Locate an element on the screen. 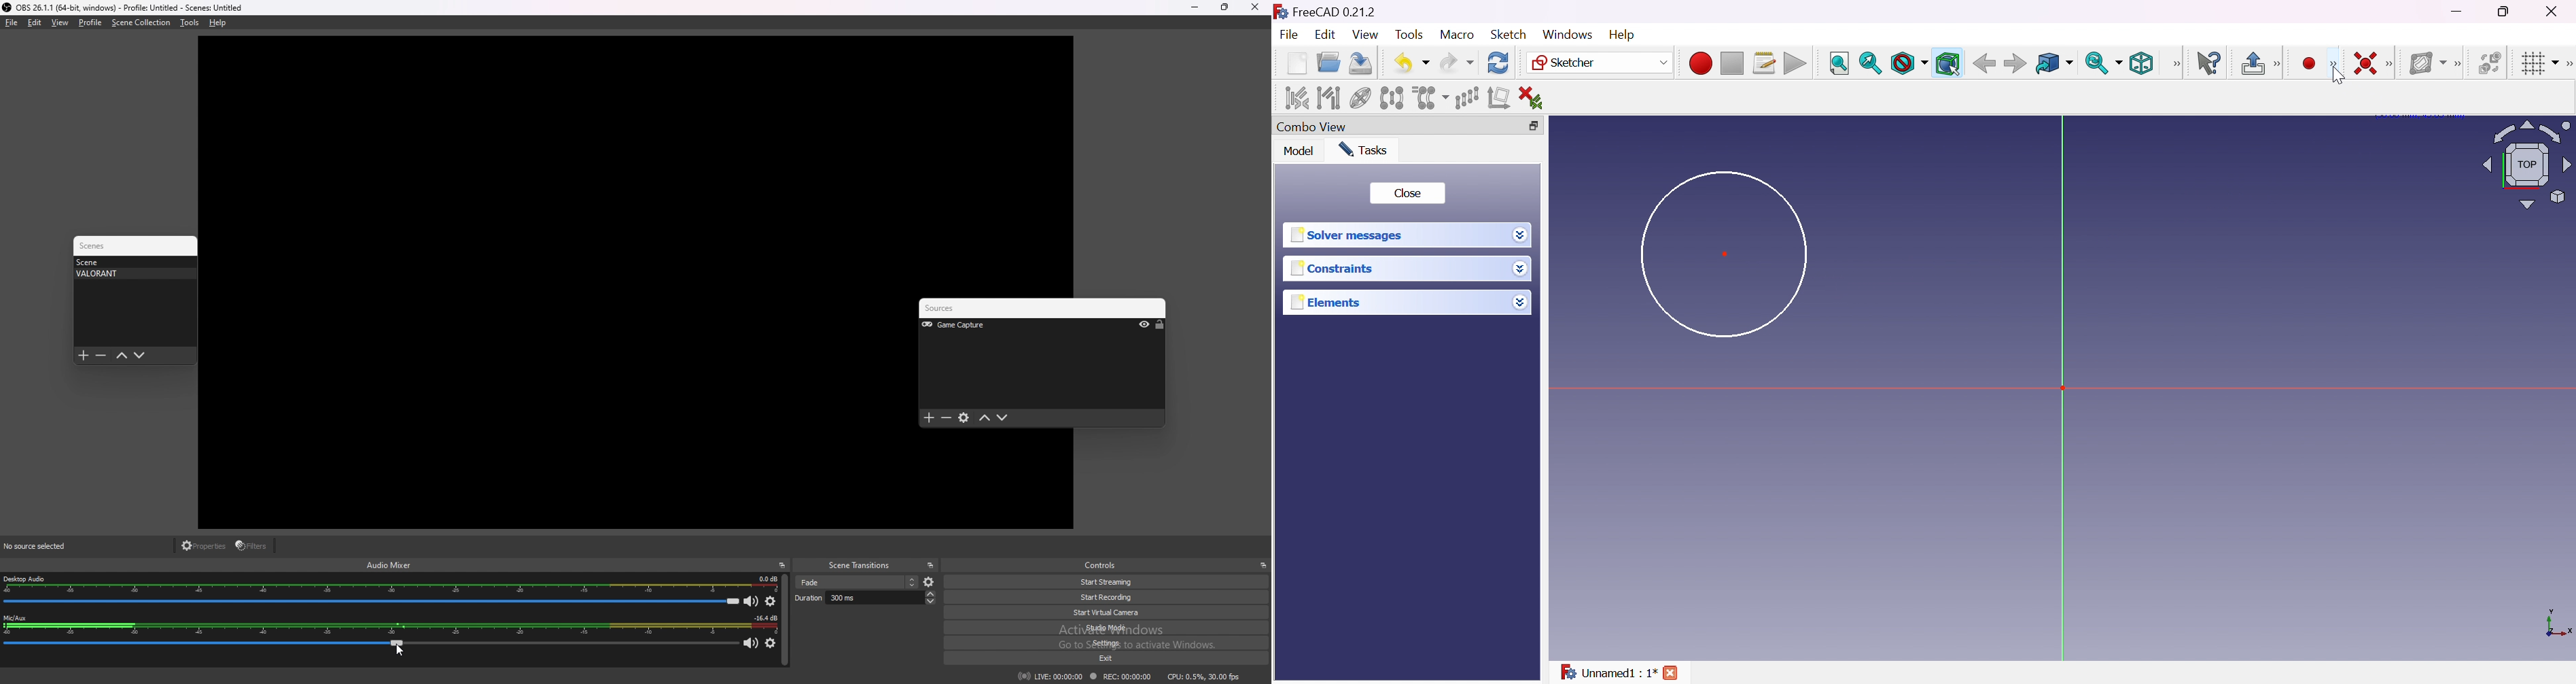 This screenshot has height=700, width=2576. [Sketcher constraints] is located at coordinates (2393, 65).